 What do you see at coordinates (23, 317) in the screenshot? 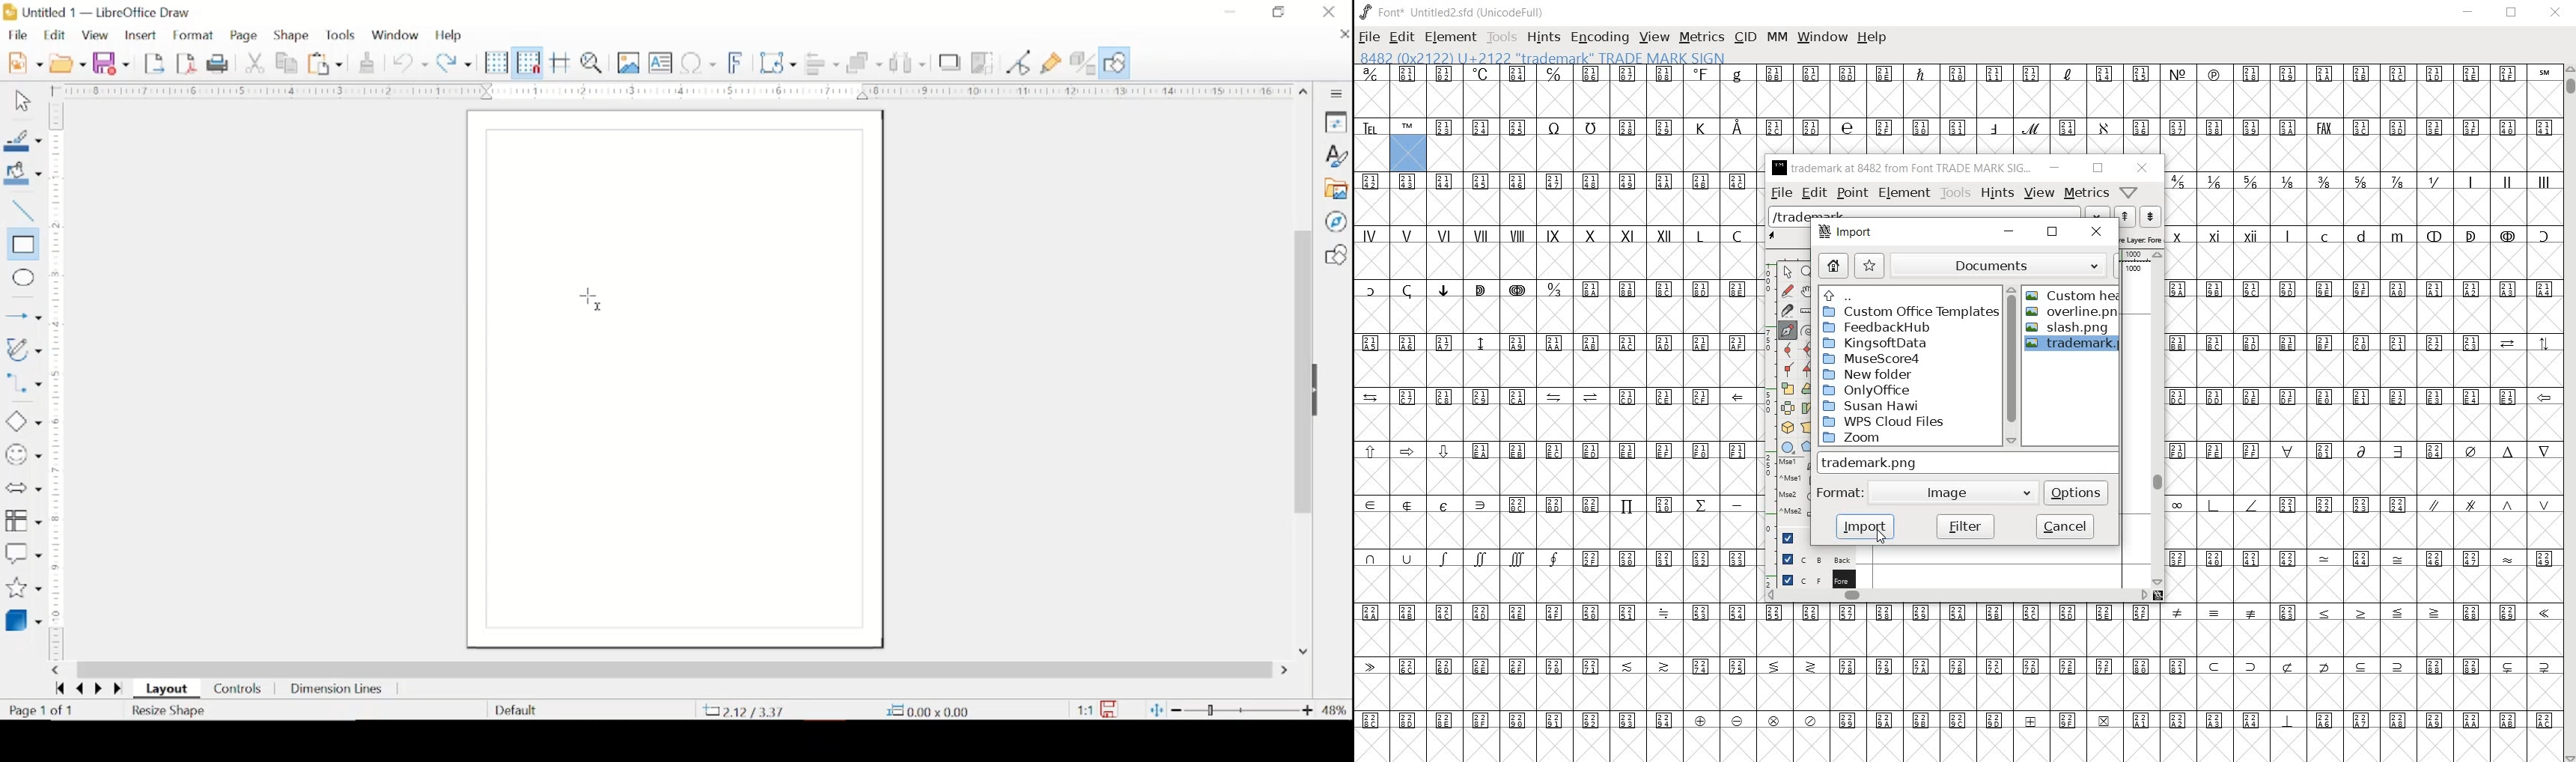
I see `insert line` at bounding box center [23, 317].